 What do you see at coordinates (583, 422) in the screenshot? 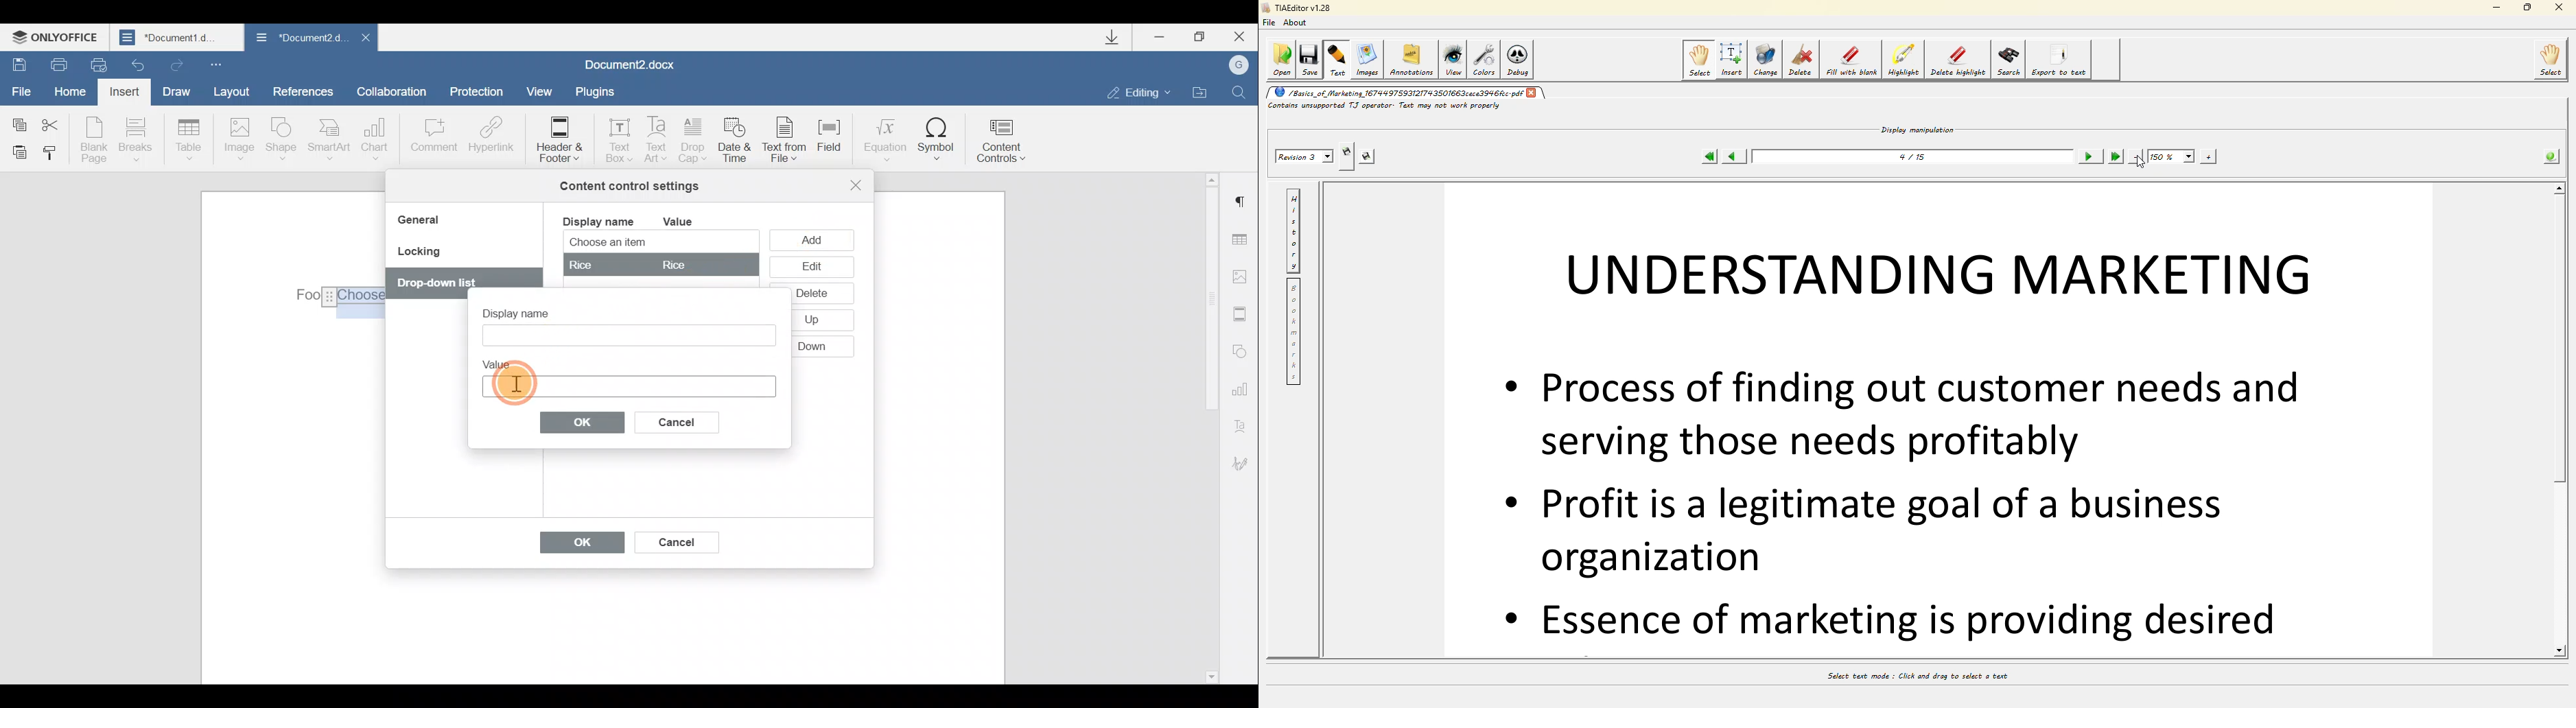
I see `OK` at bounding box center [583, 422].